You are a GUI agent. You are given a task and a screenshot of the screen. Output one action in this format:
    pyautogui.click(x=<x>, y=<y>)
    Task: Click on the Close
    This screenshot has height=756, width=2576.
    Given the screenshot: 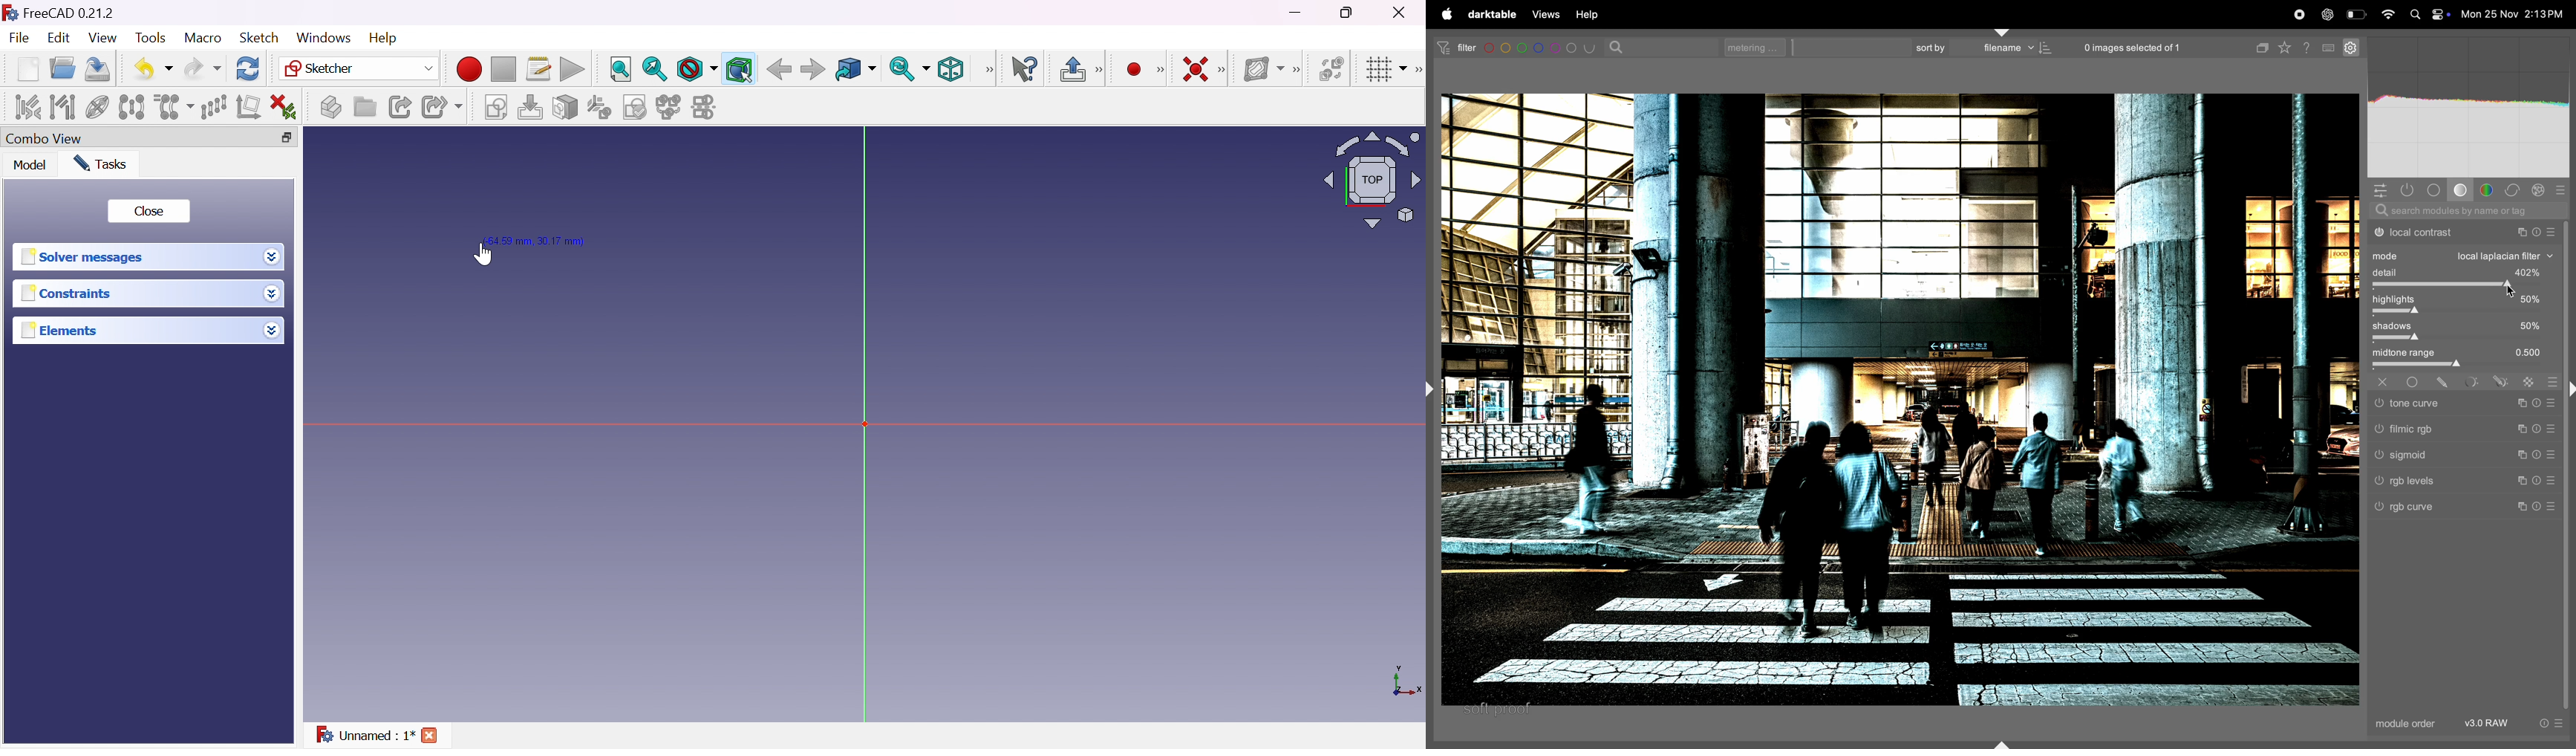 What is the action you would take?
    pyautogui.click(x=149, y=213)
    